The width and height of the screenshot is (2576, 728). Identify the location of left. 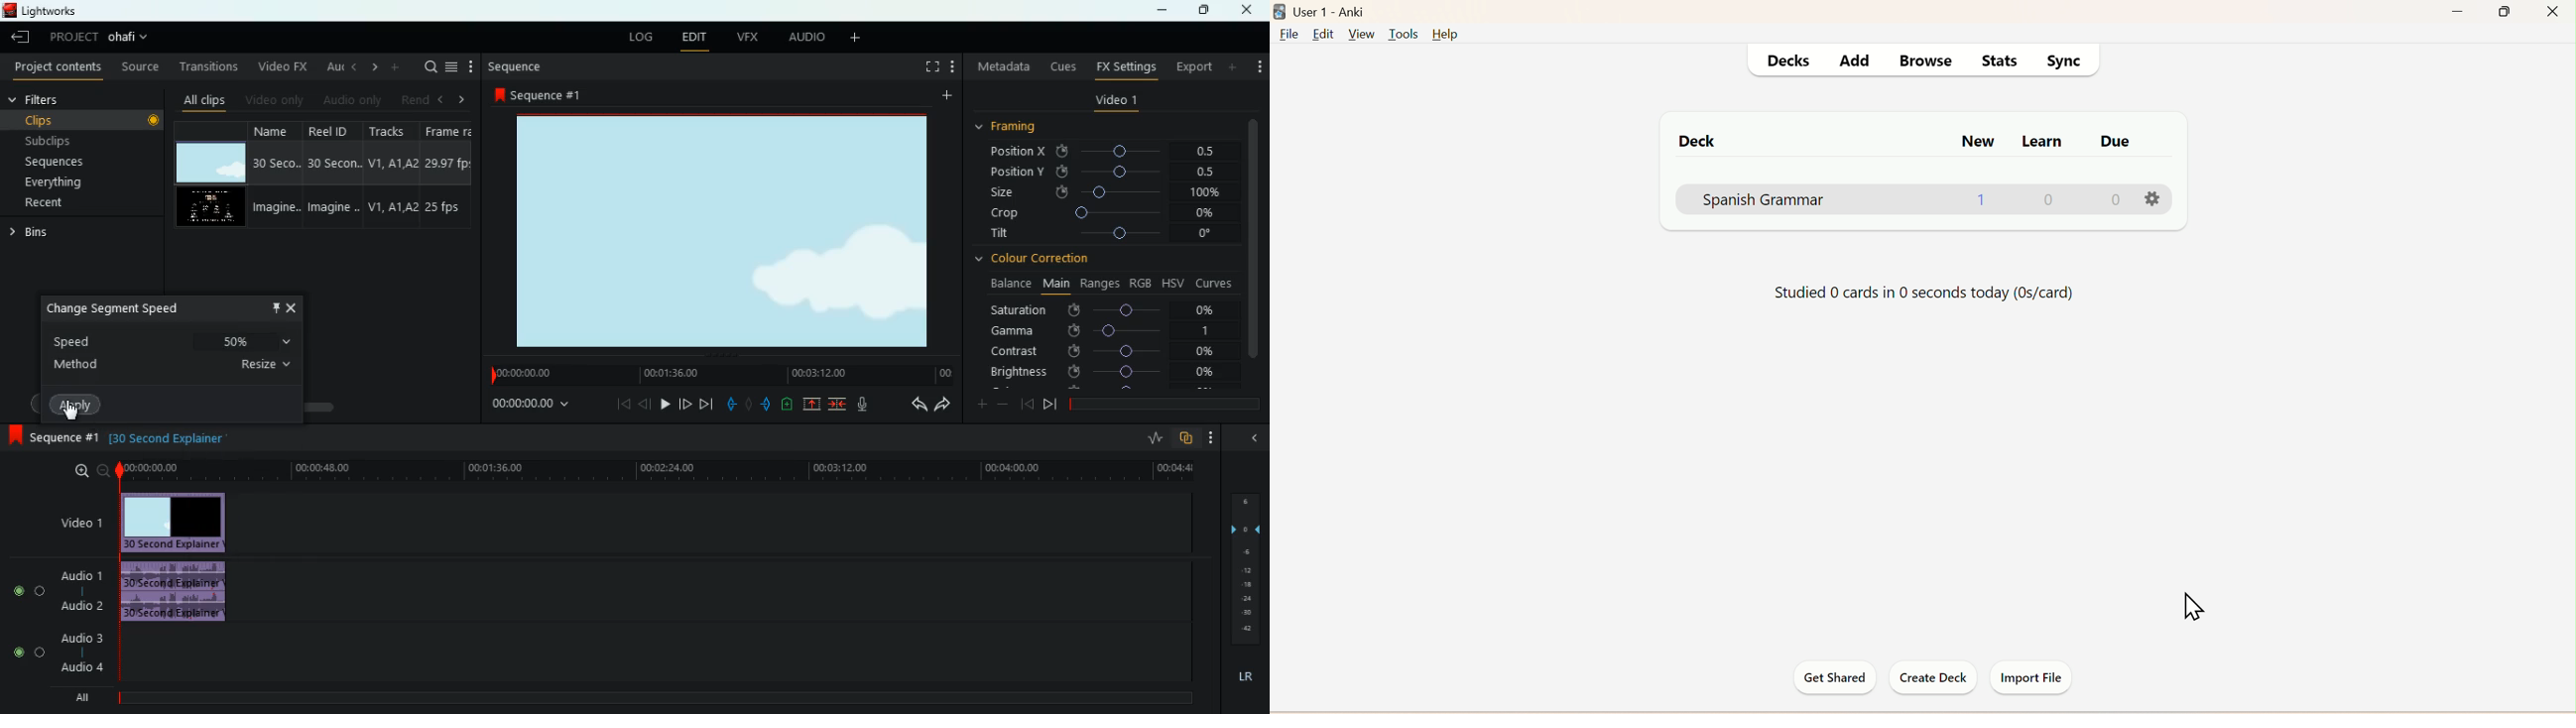
(351, 66).